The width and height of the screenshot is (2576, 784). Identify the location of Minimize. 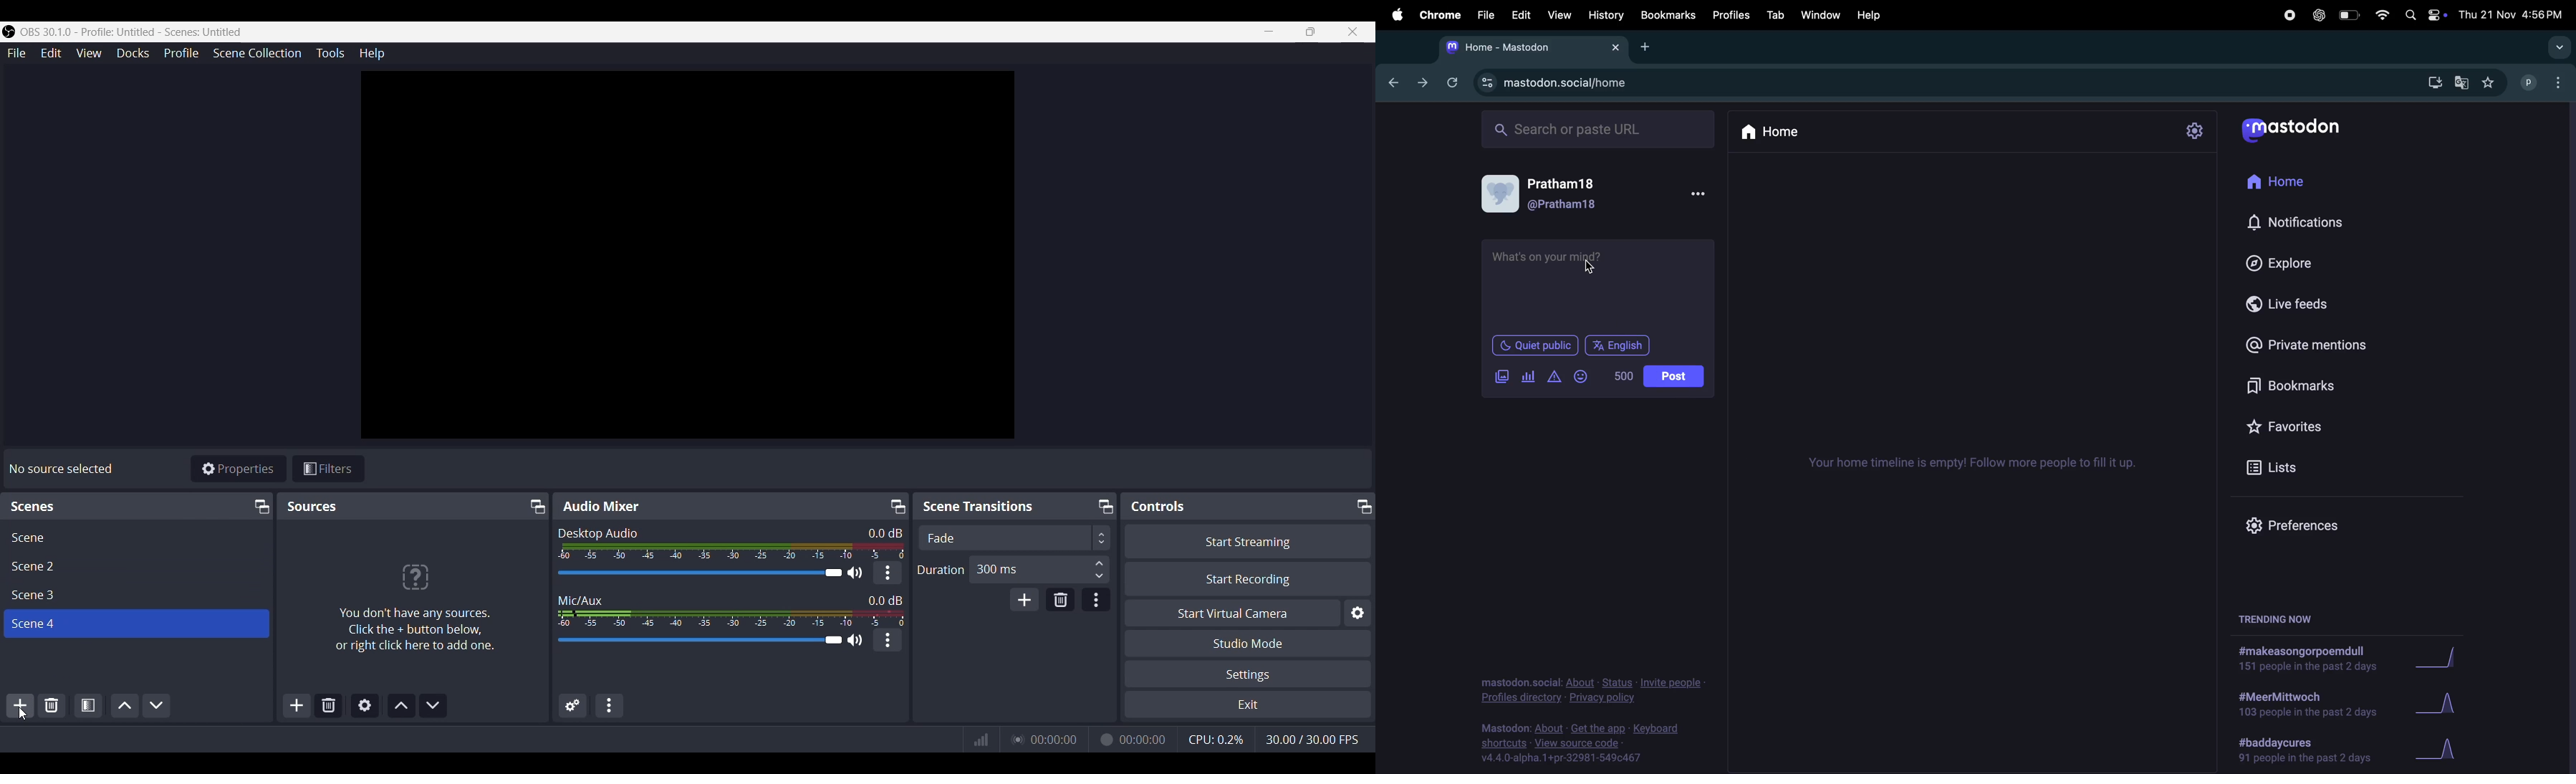
(1267, 31).